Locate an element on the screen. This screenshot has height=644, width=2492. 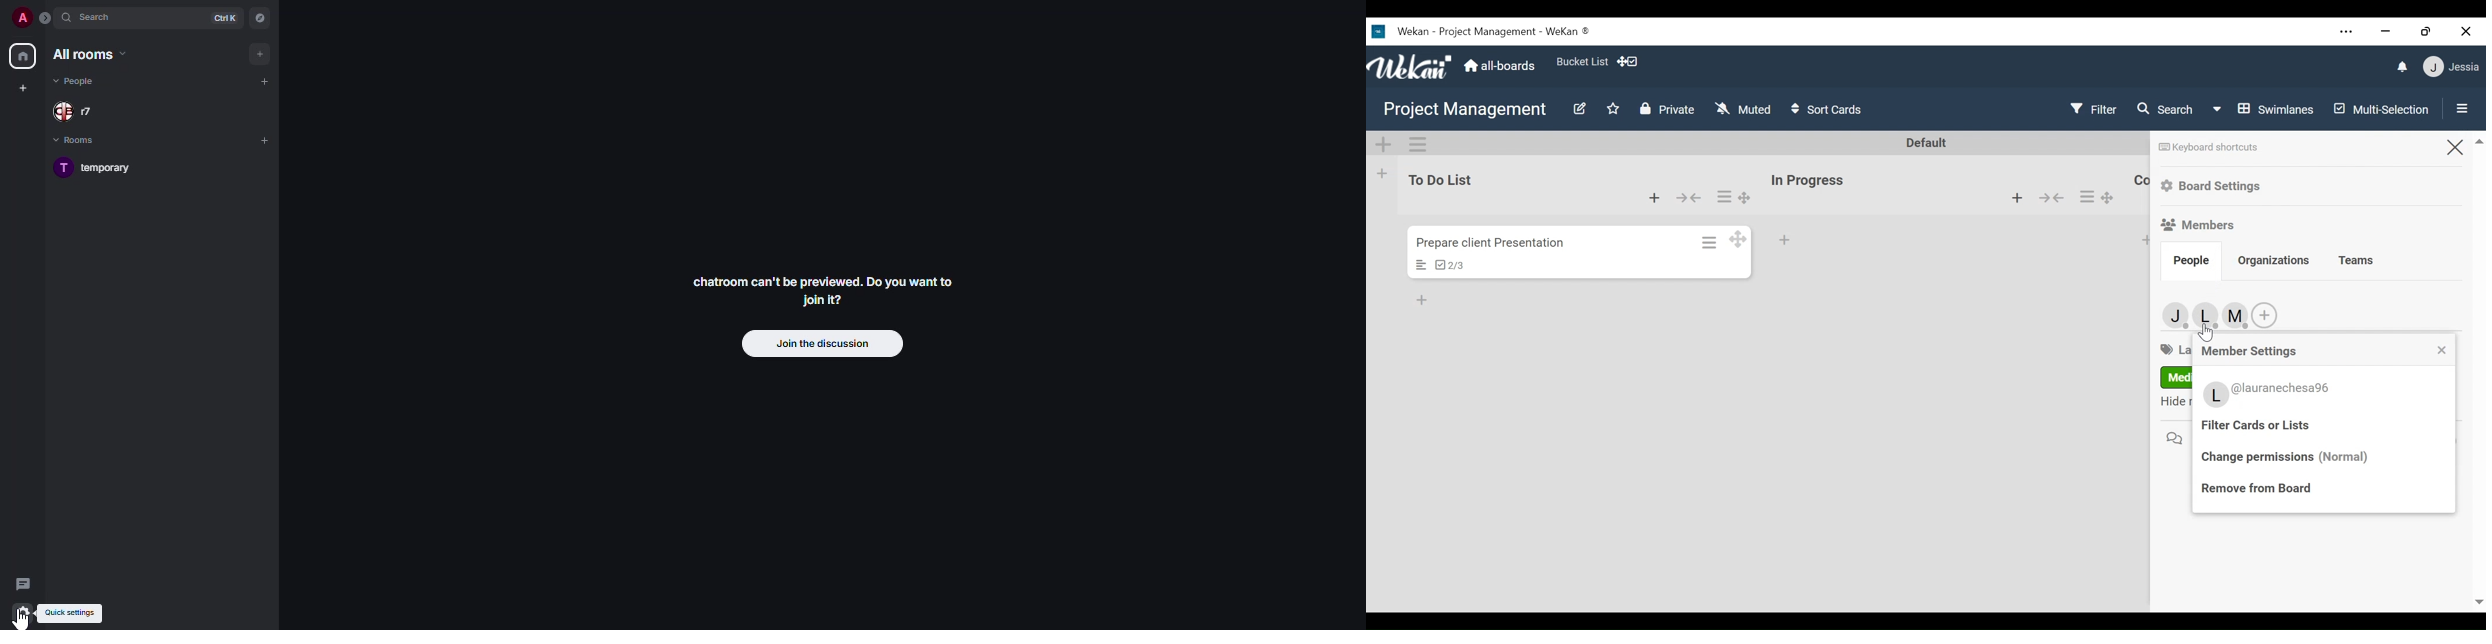
Swimlane actions is located at coordinates (1417, 144).